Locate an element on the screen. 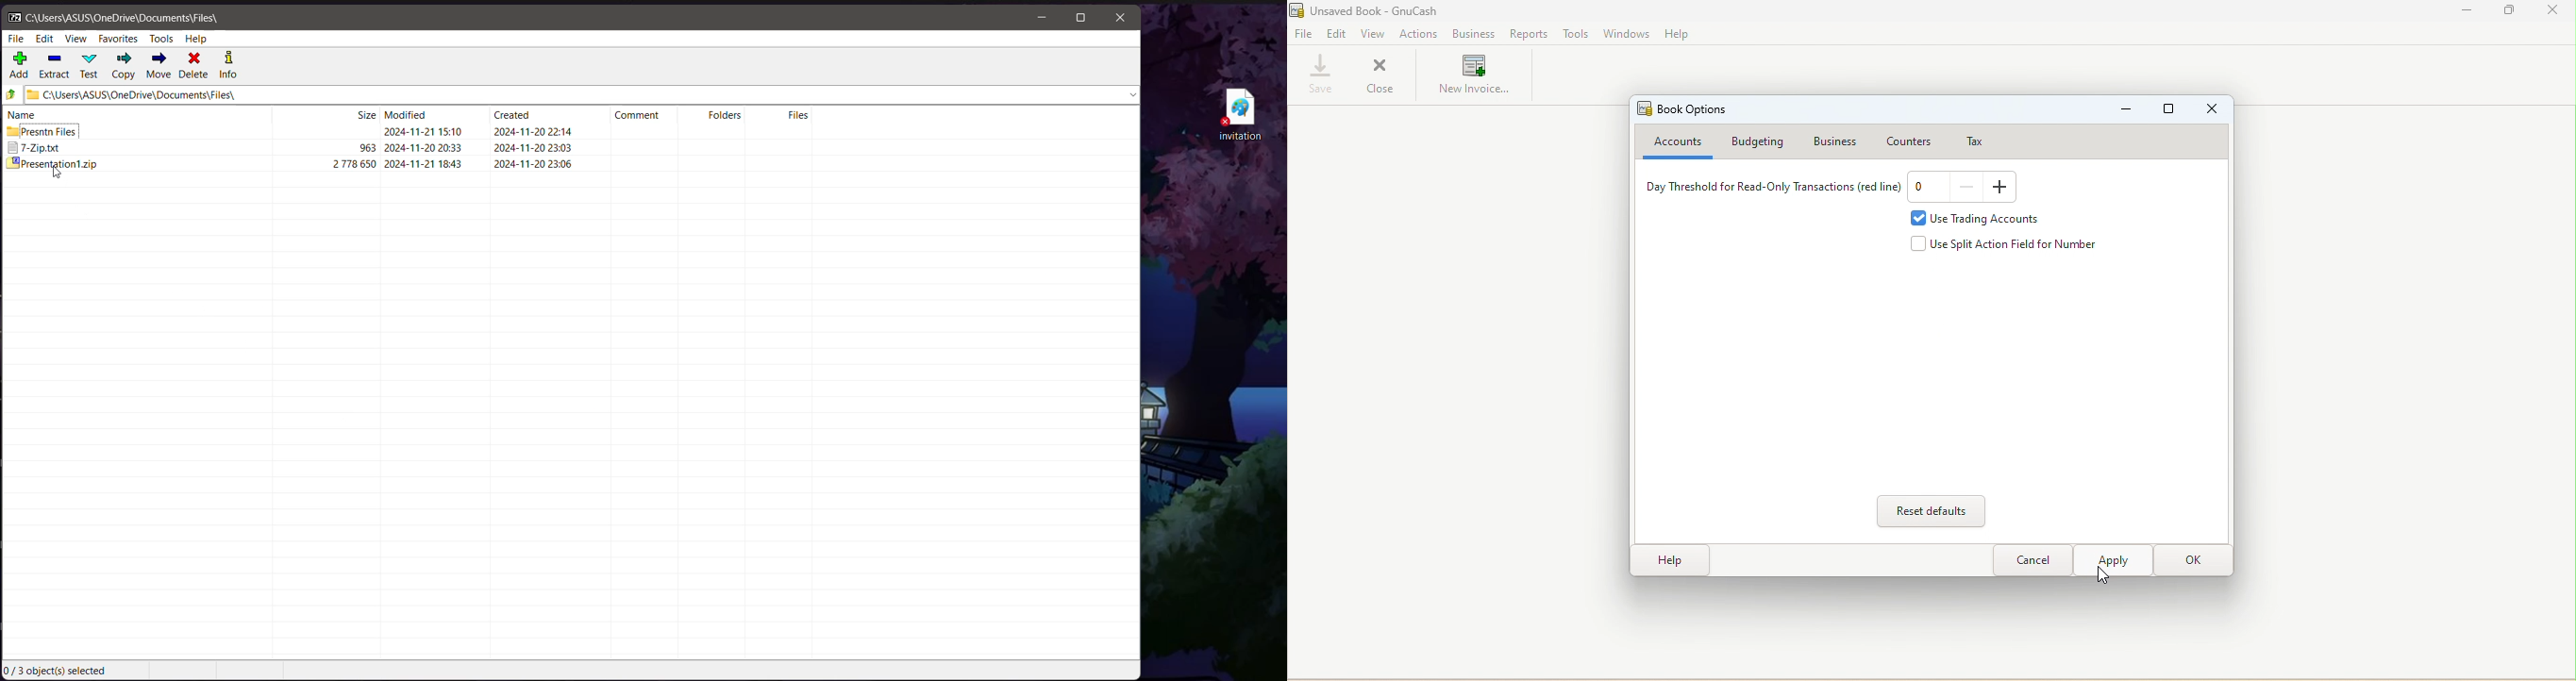 This screenshot has width=2576, height=700. Extract is located at coordinates (54, 66).